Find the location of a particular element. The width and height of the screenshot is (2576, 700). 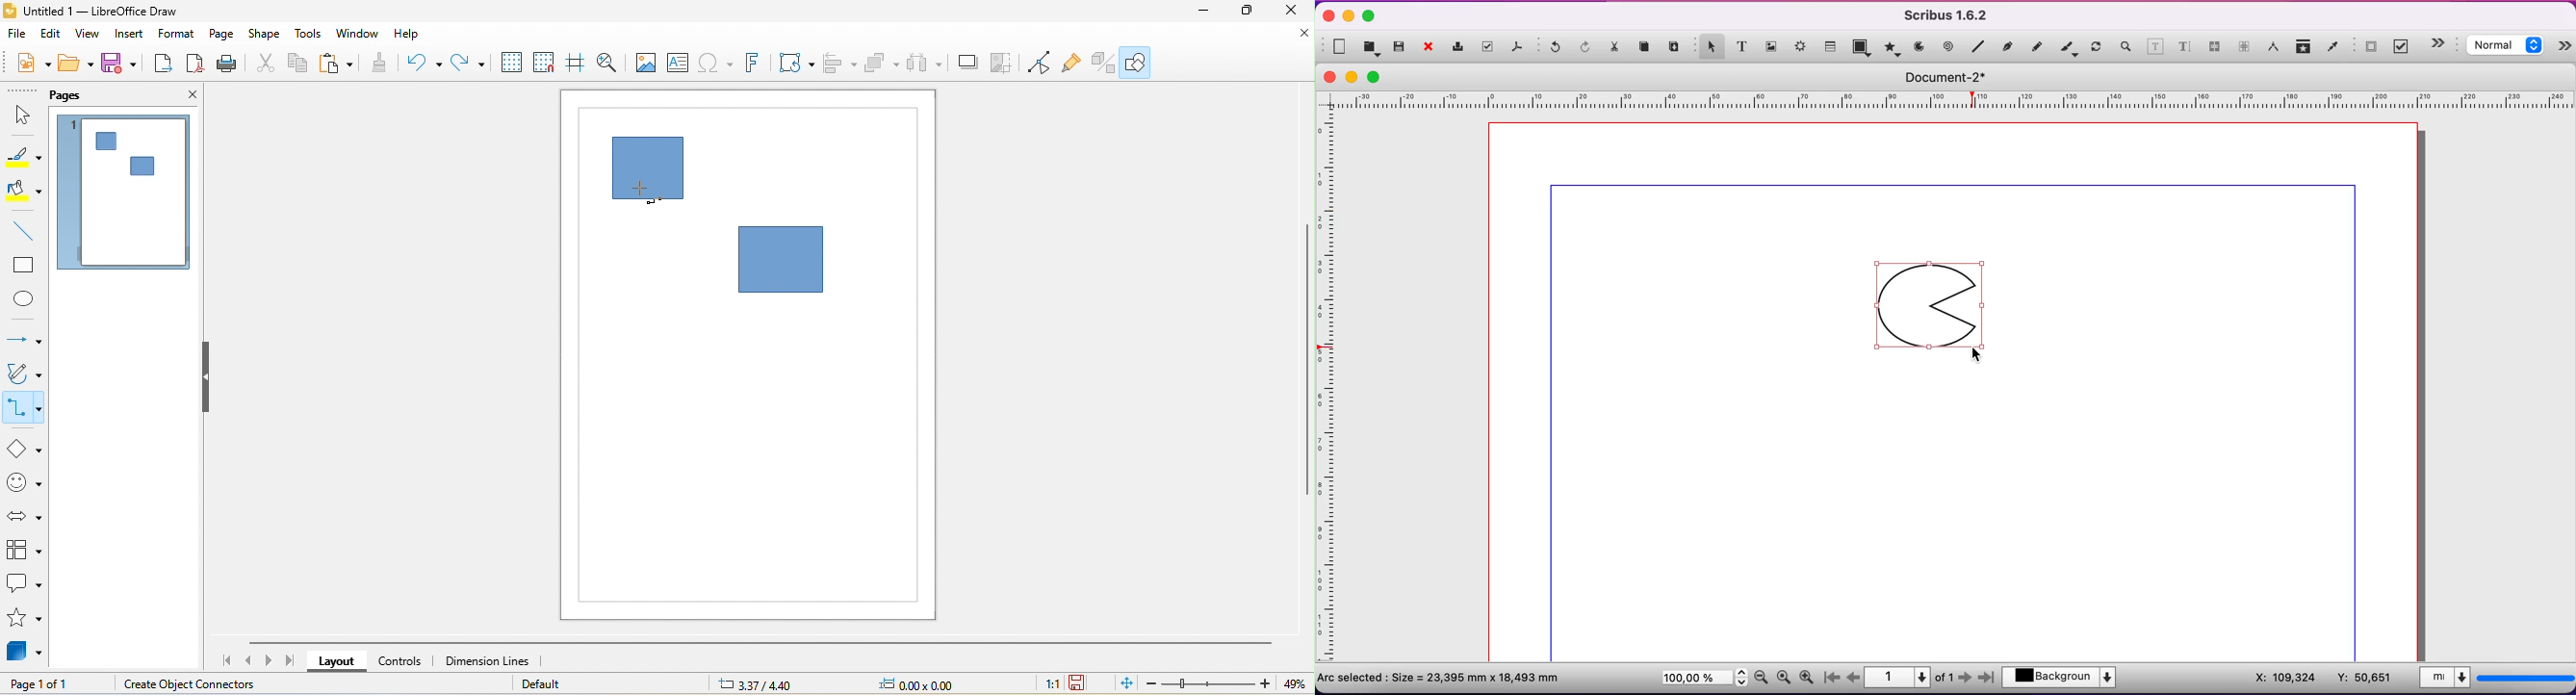

print is located at coordinates (1460, 47).